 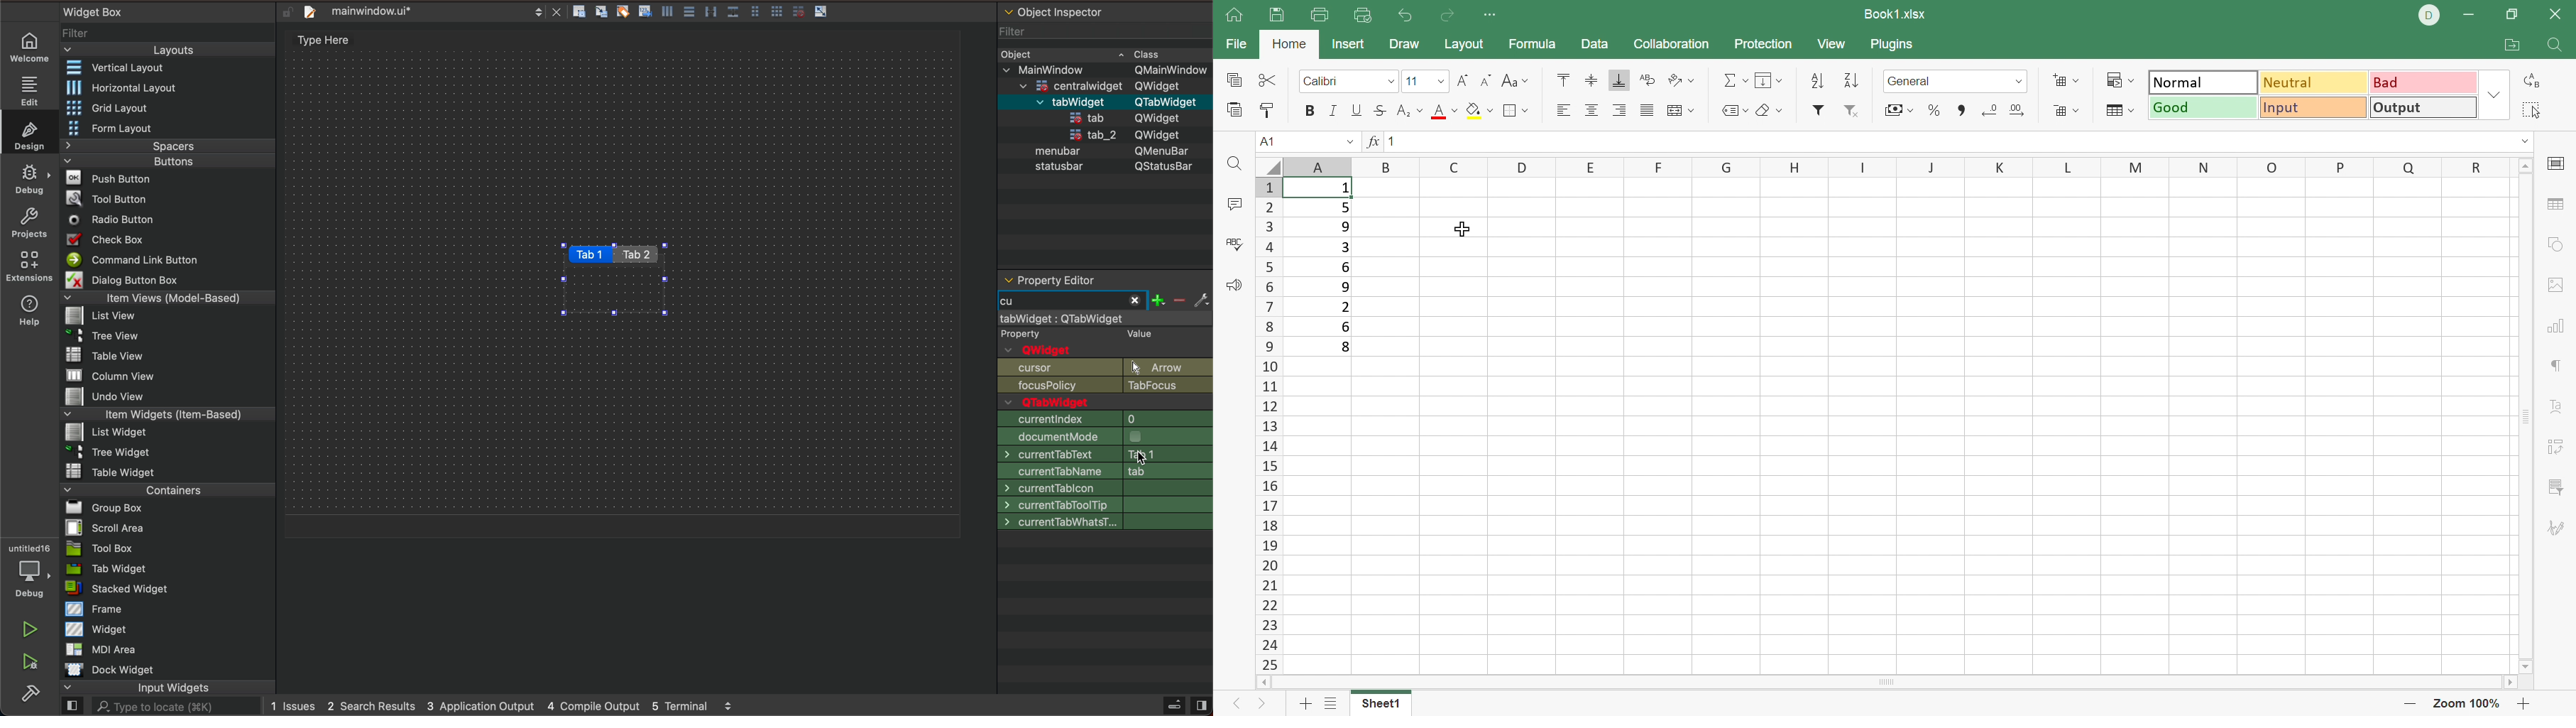 What do you see at coordinates (169, 689) in the screenshot?
I see `input widgets` at bounding box center [169, 689].